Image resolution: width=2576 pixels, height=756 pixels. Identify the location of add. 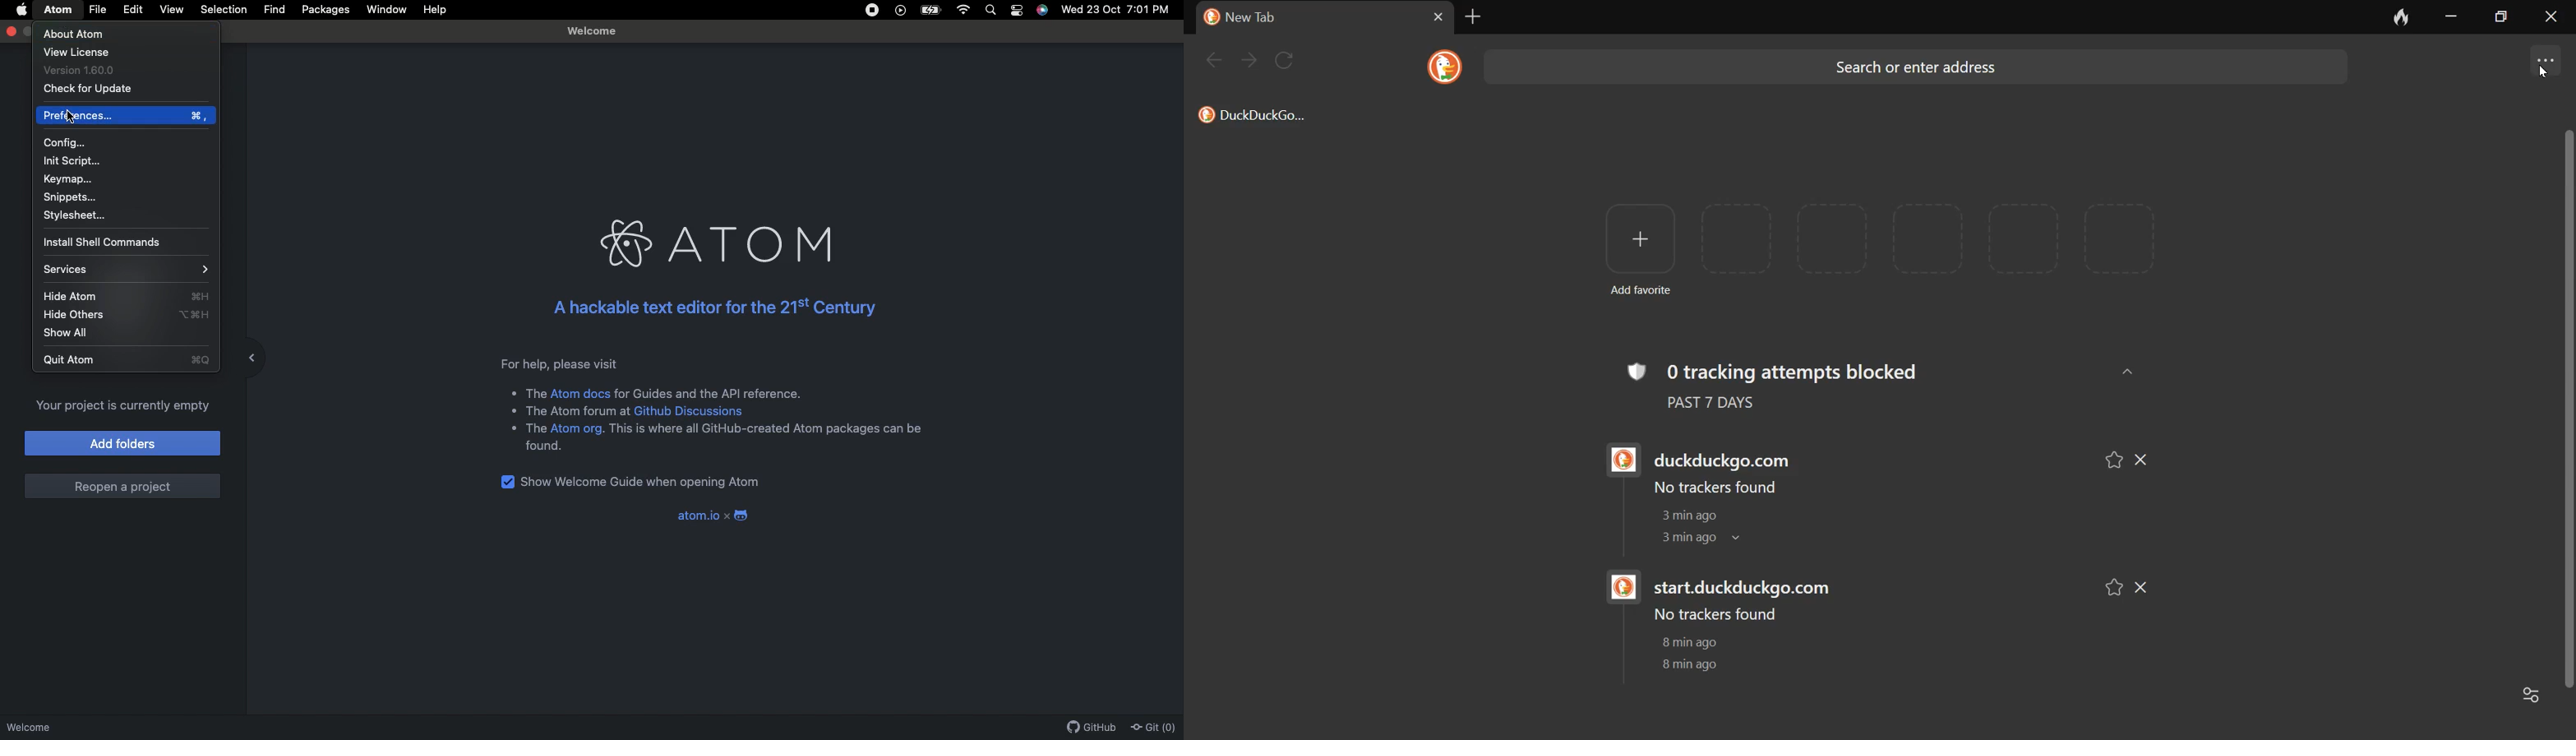
(1634, 239).